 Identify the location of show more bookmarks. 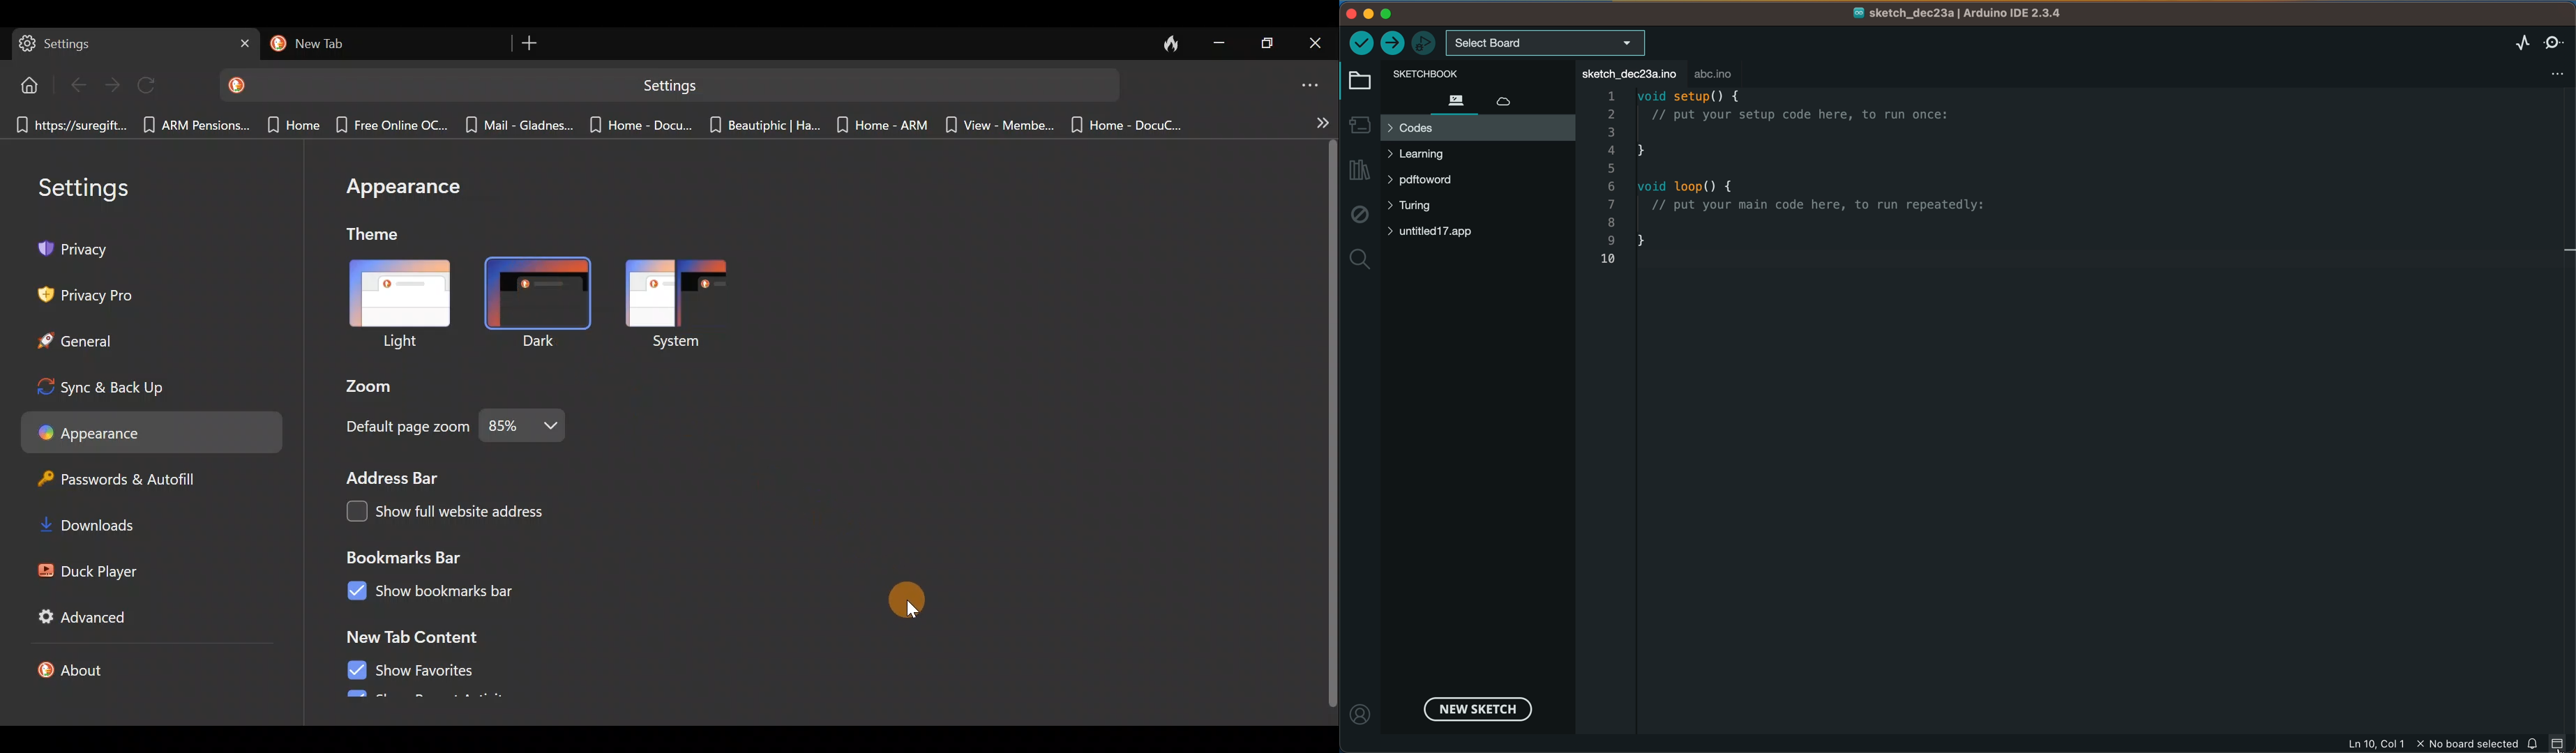
(1322, 122).